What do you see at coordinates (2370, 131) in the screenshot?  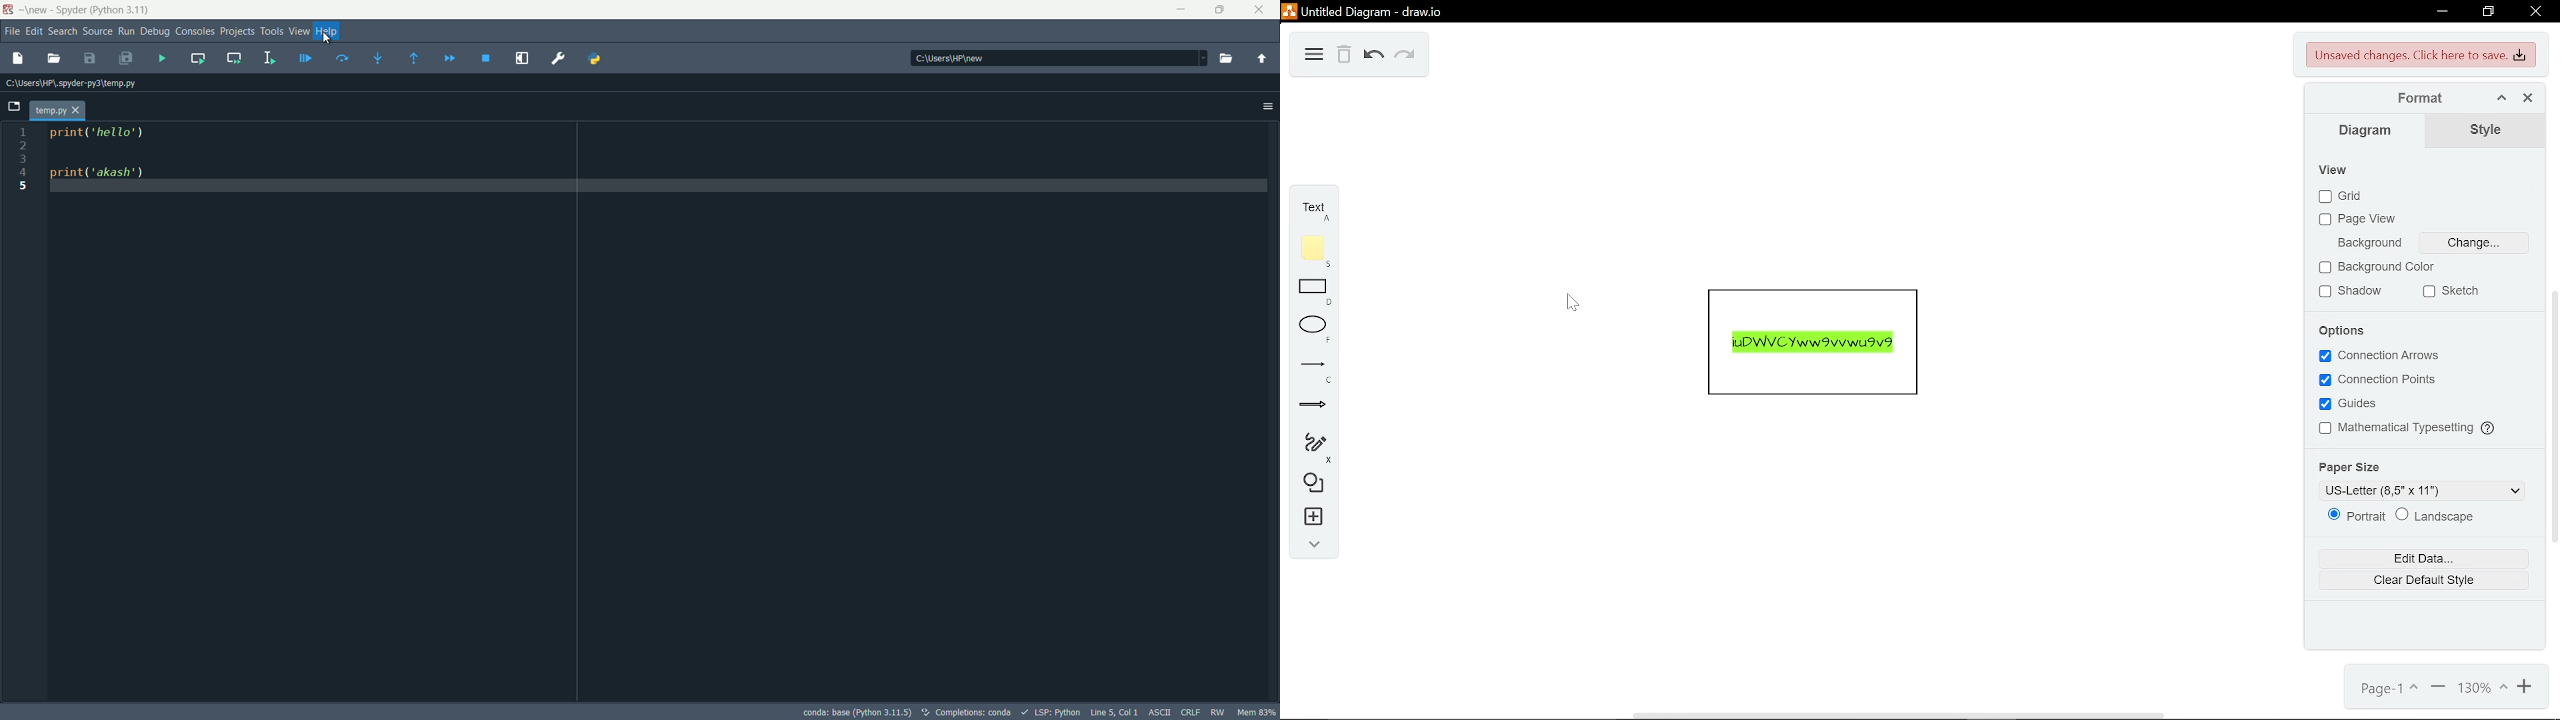 I see `diagram` at bounding box center [2370, 131].